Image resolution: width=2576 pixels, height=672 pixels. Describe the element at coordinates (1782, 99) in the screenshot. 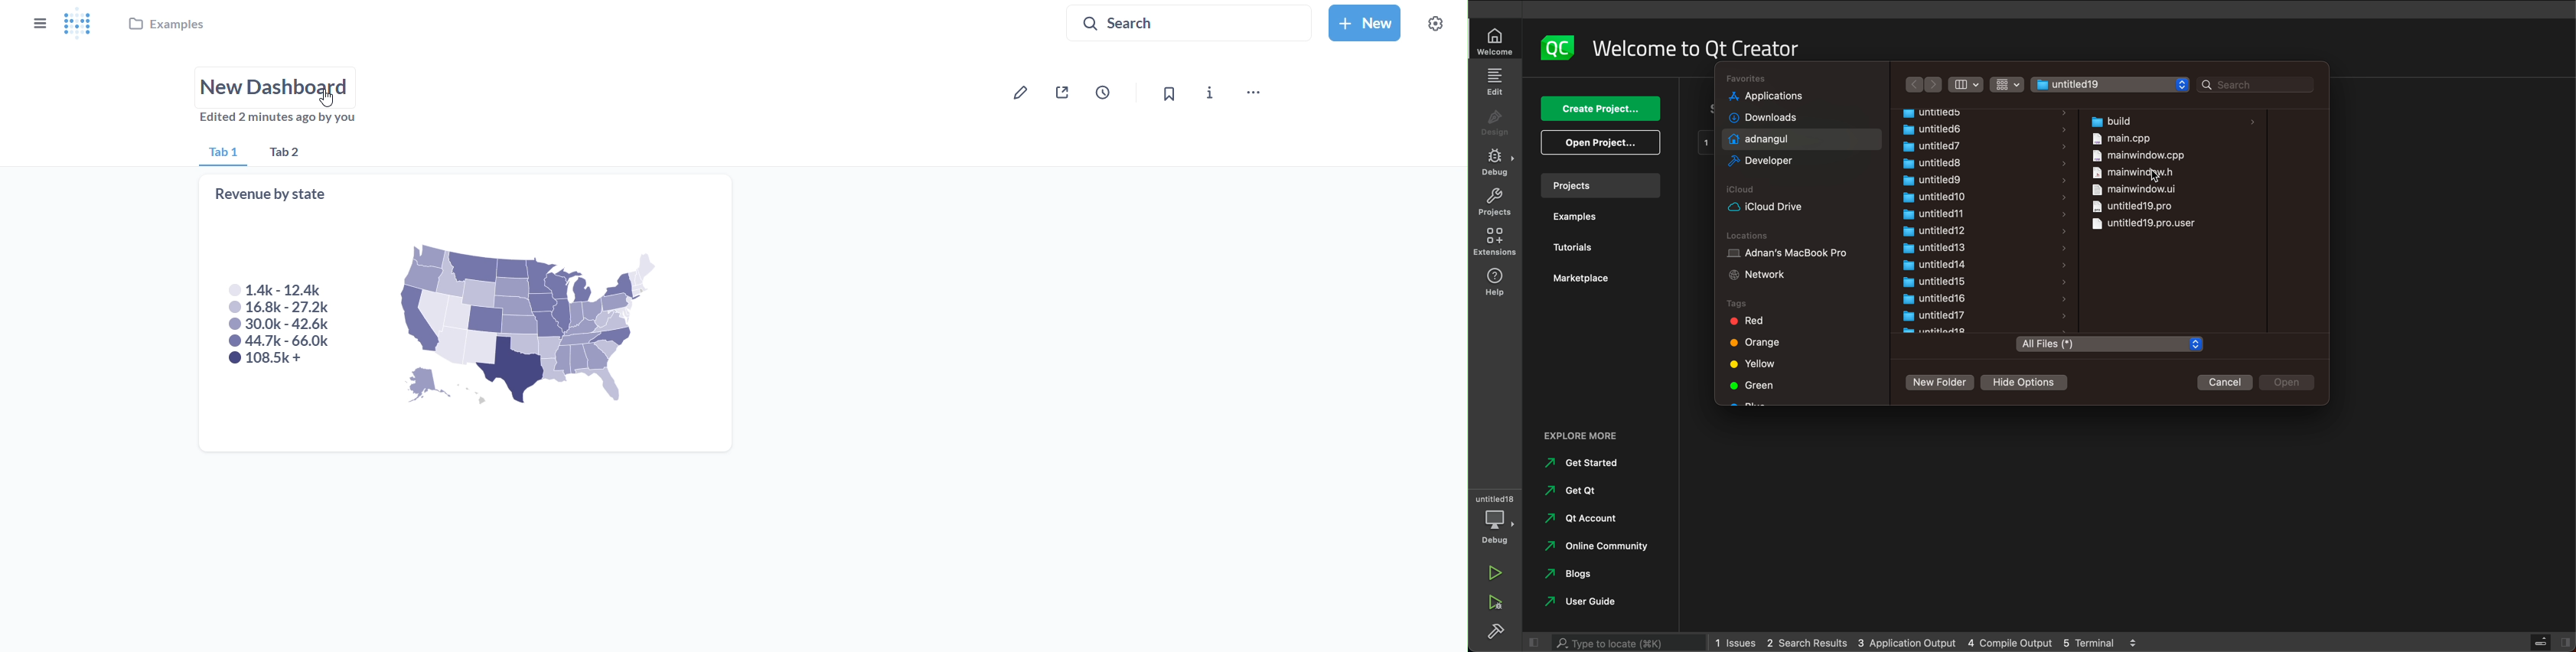

I see `applications` at that location.